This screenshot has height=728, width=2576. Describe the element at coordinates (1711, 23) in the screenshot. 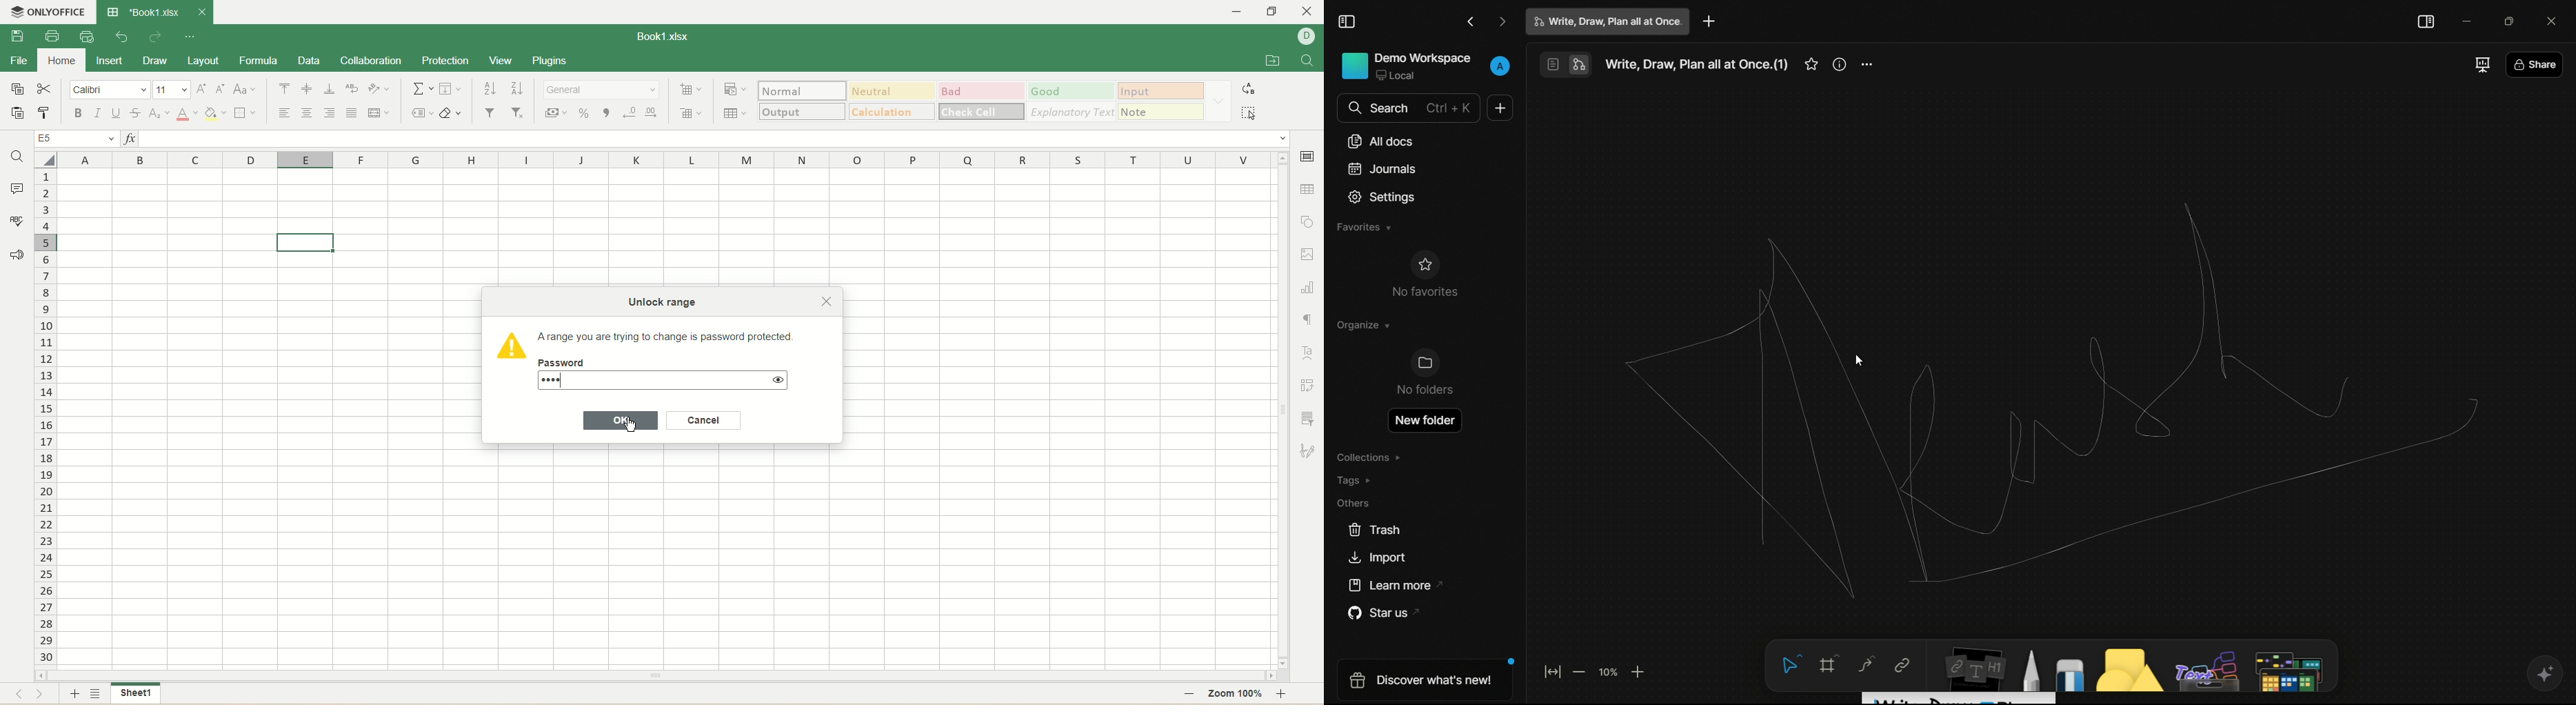

I see `new project` at that location.